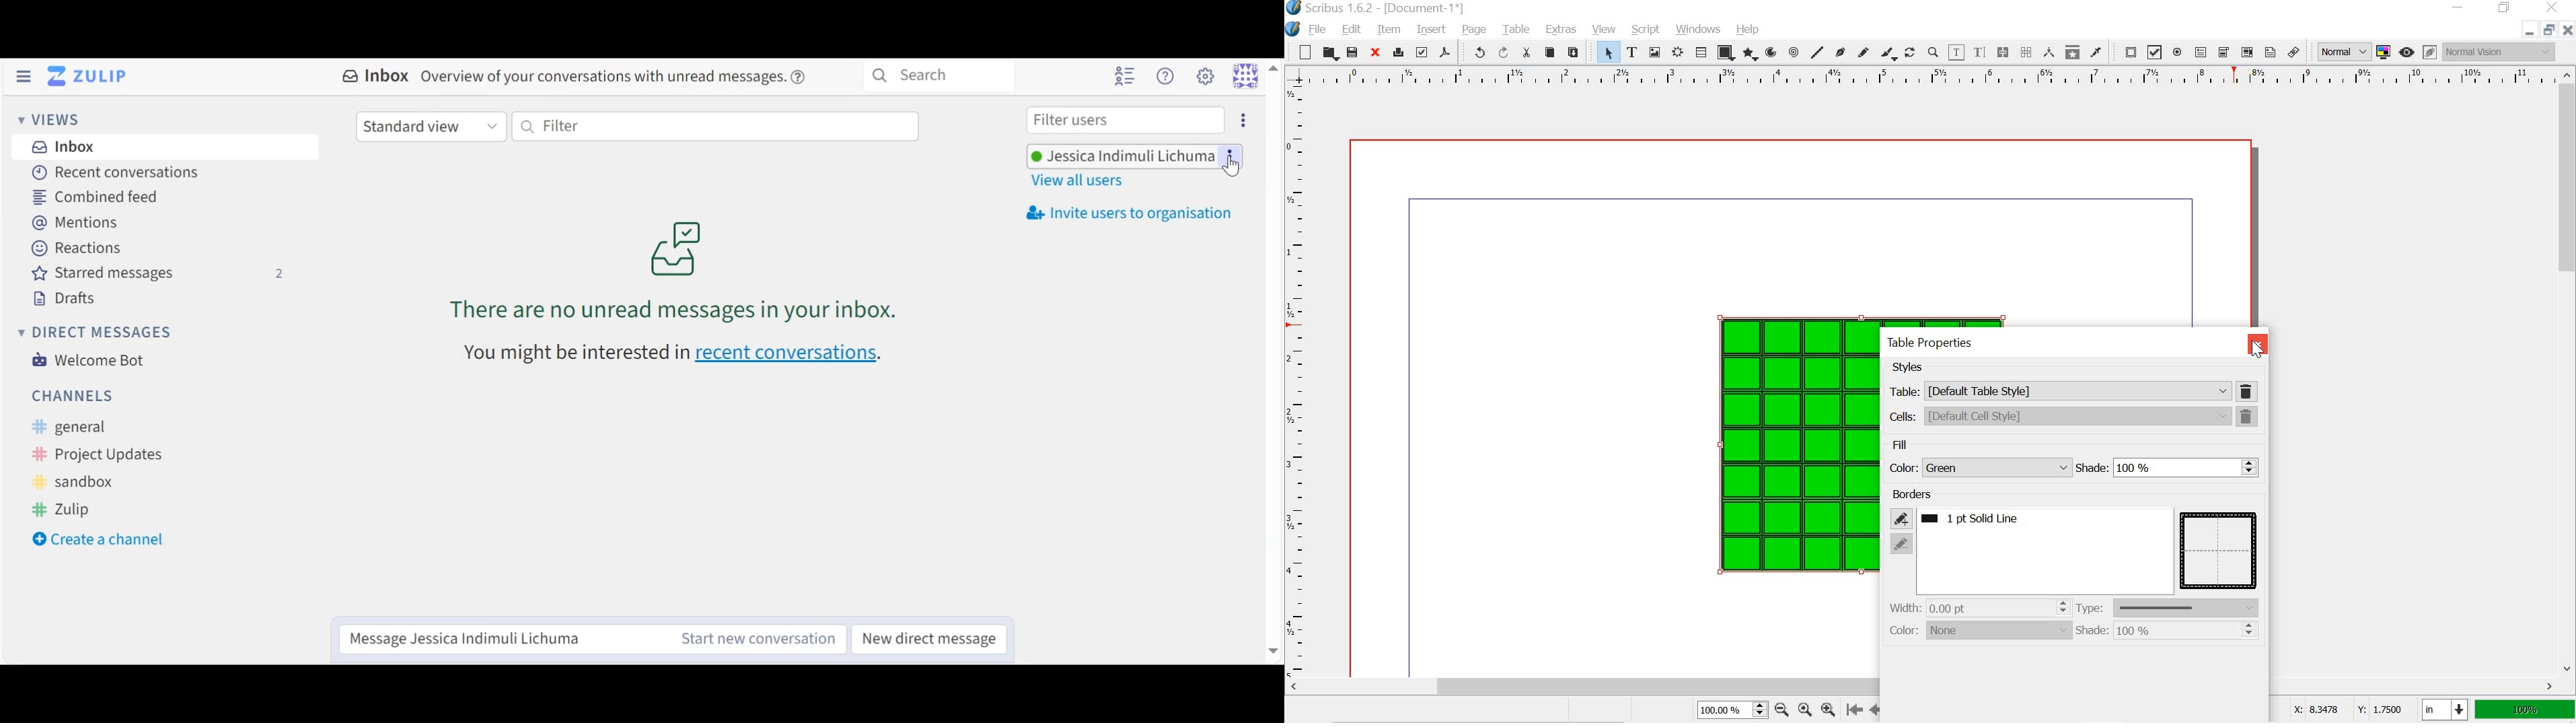 Image resolution: width=2576 pixels, height=728 pixels. I want to click on scribus 1.6.2 - [Document-1*], so click(1383, 8).